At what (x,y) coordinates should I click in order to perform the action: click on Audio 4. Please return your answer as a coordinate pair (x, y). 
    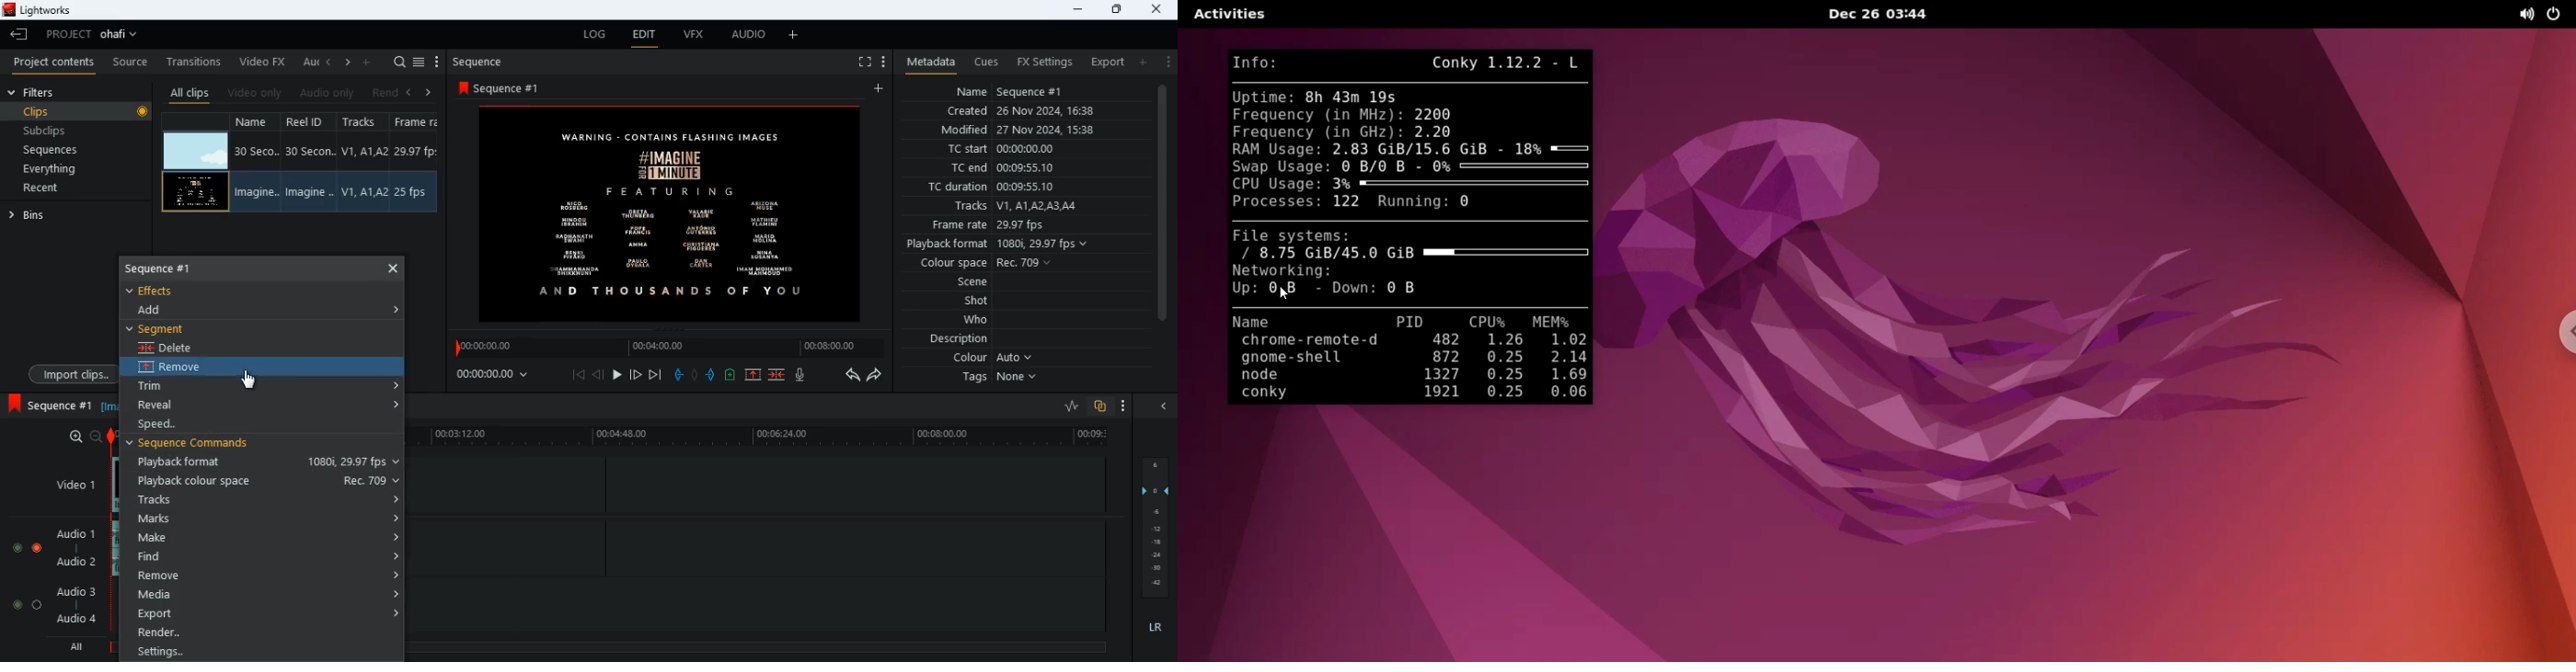
    Looking at the image, I should click on (75, 620).